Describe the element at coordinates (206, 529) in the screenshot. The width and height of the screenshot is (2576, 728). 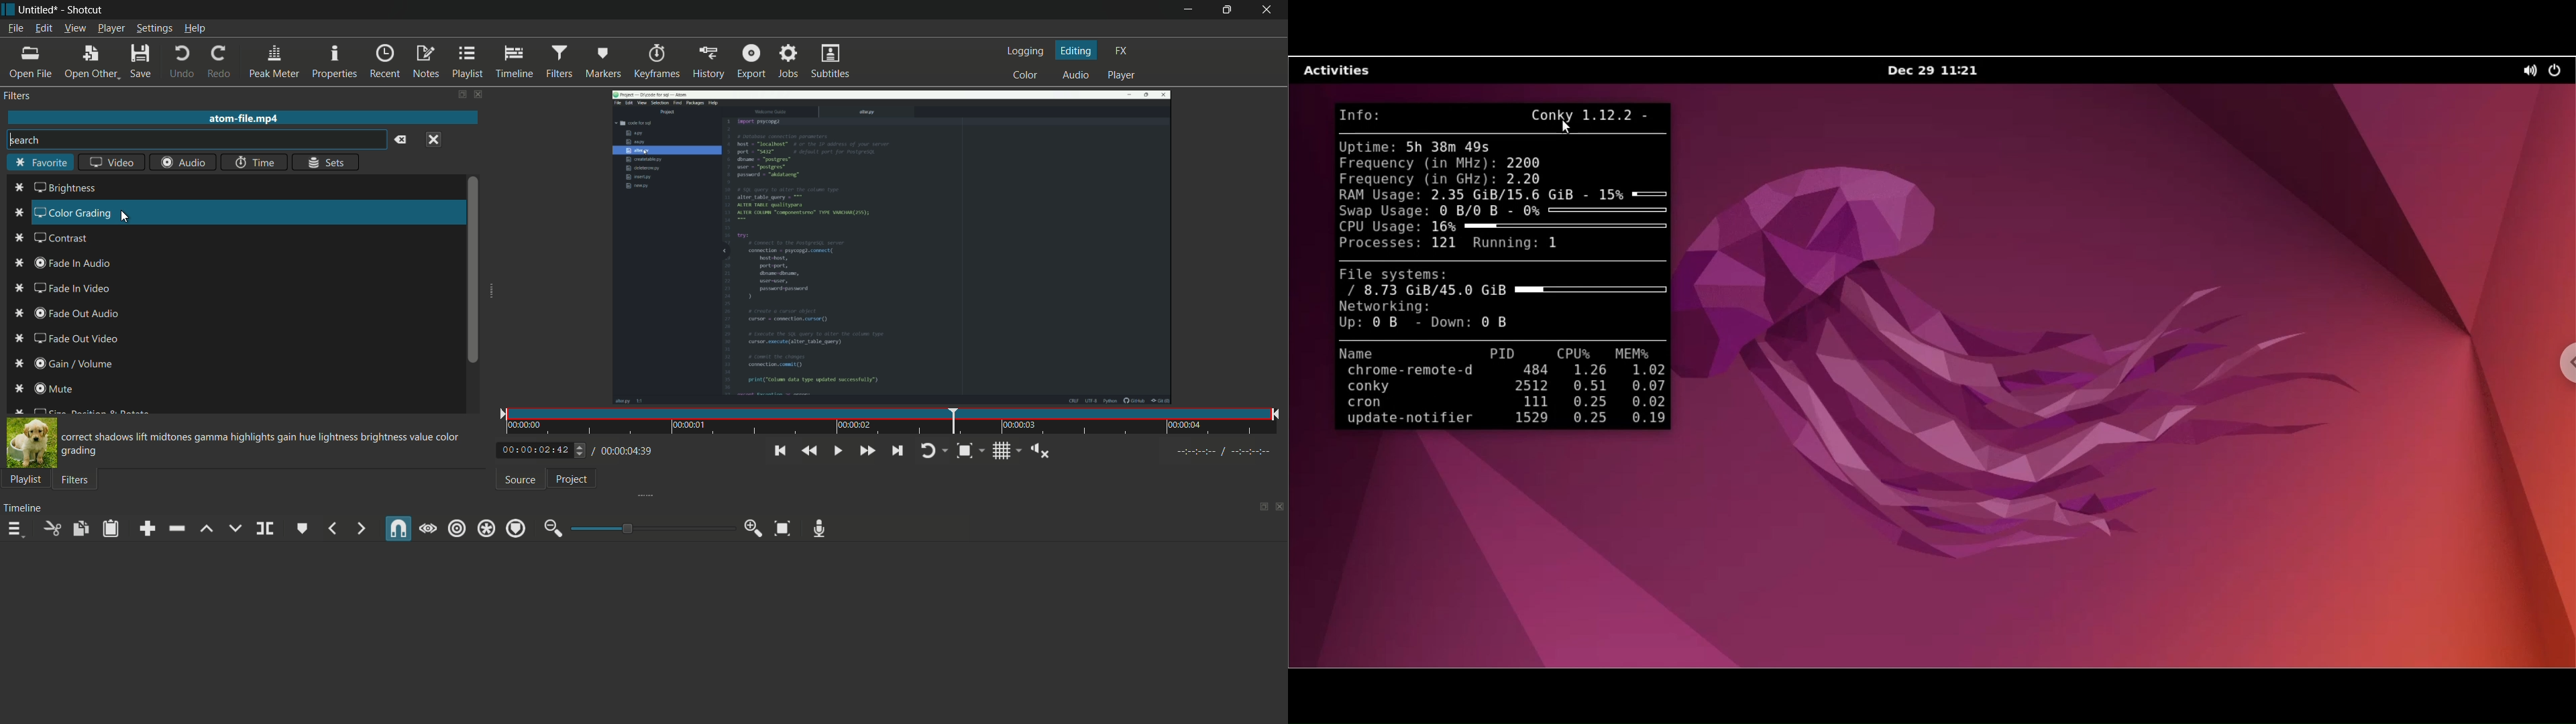
I see `lift` at that location.